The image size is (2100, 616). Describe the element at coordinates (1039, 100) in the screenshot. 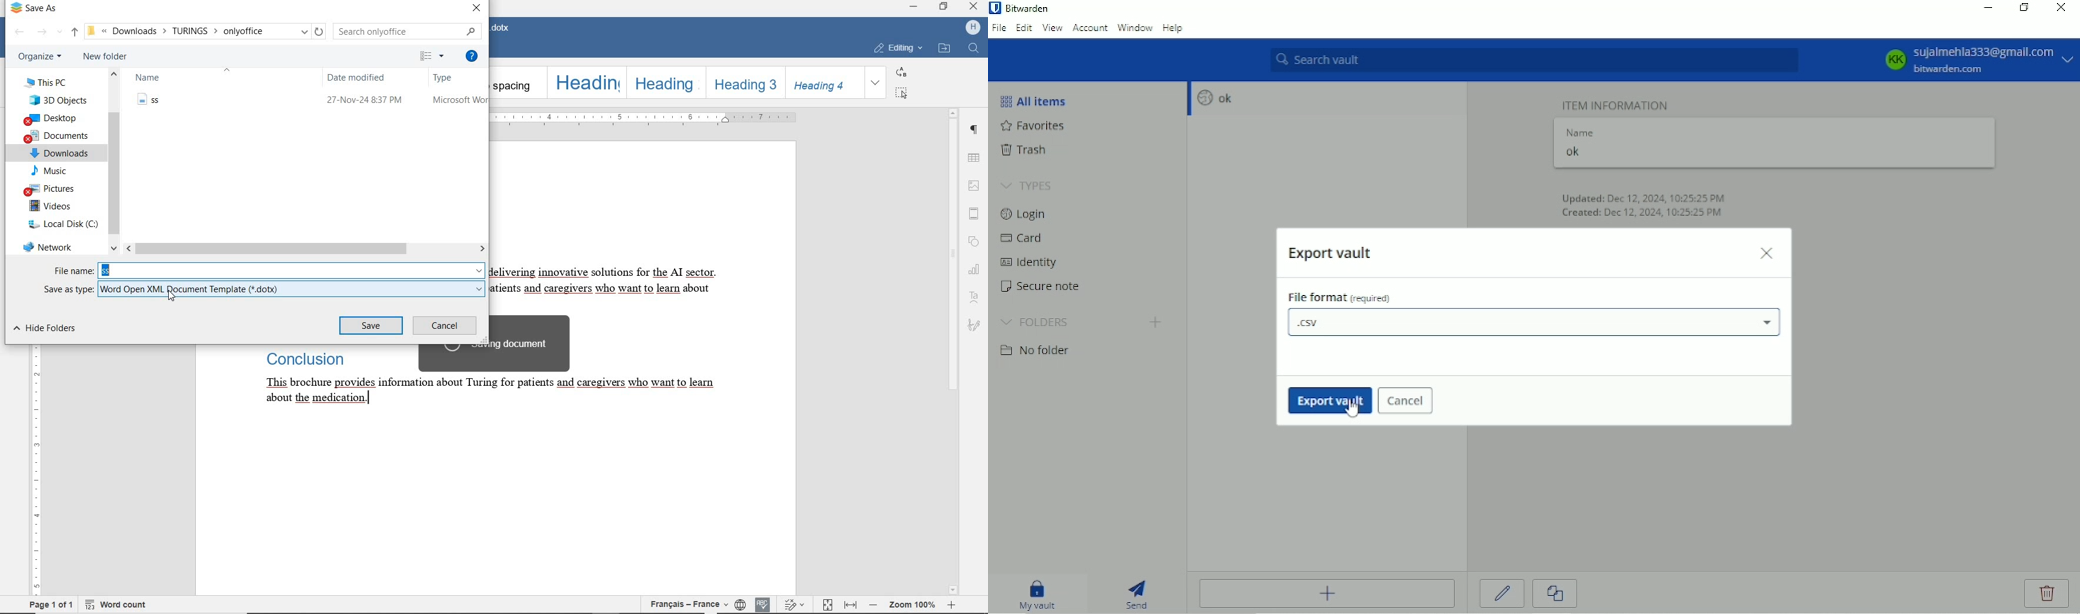

I see `All items` at that location.